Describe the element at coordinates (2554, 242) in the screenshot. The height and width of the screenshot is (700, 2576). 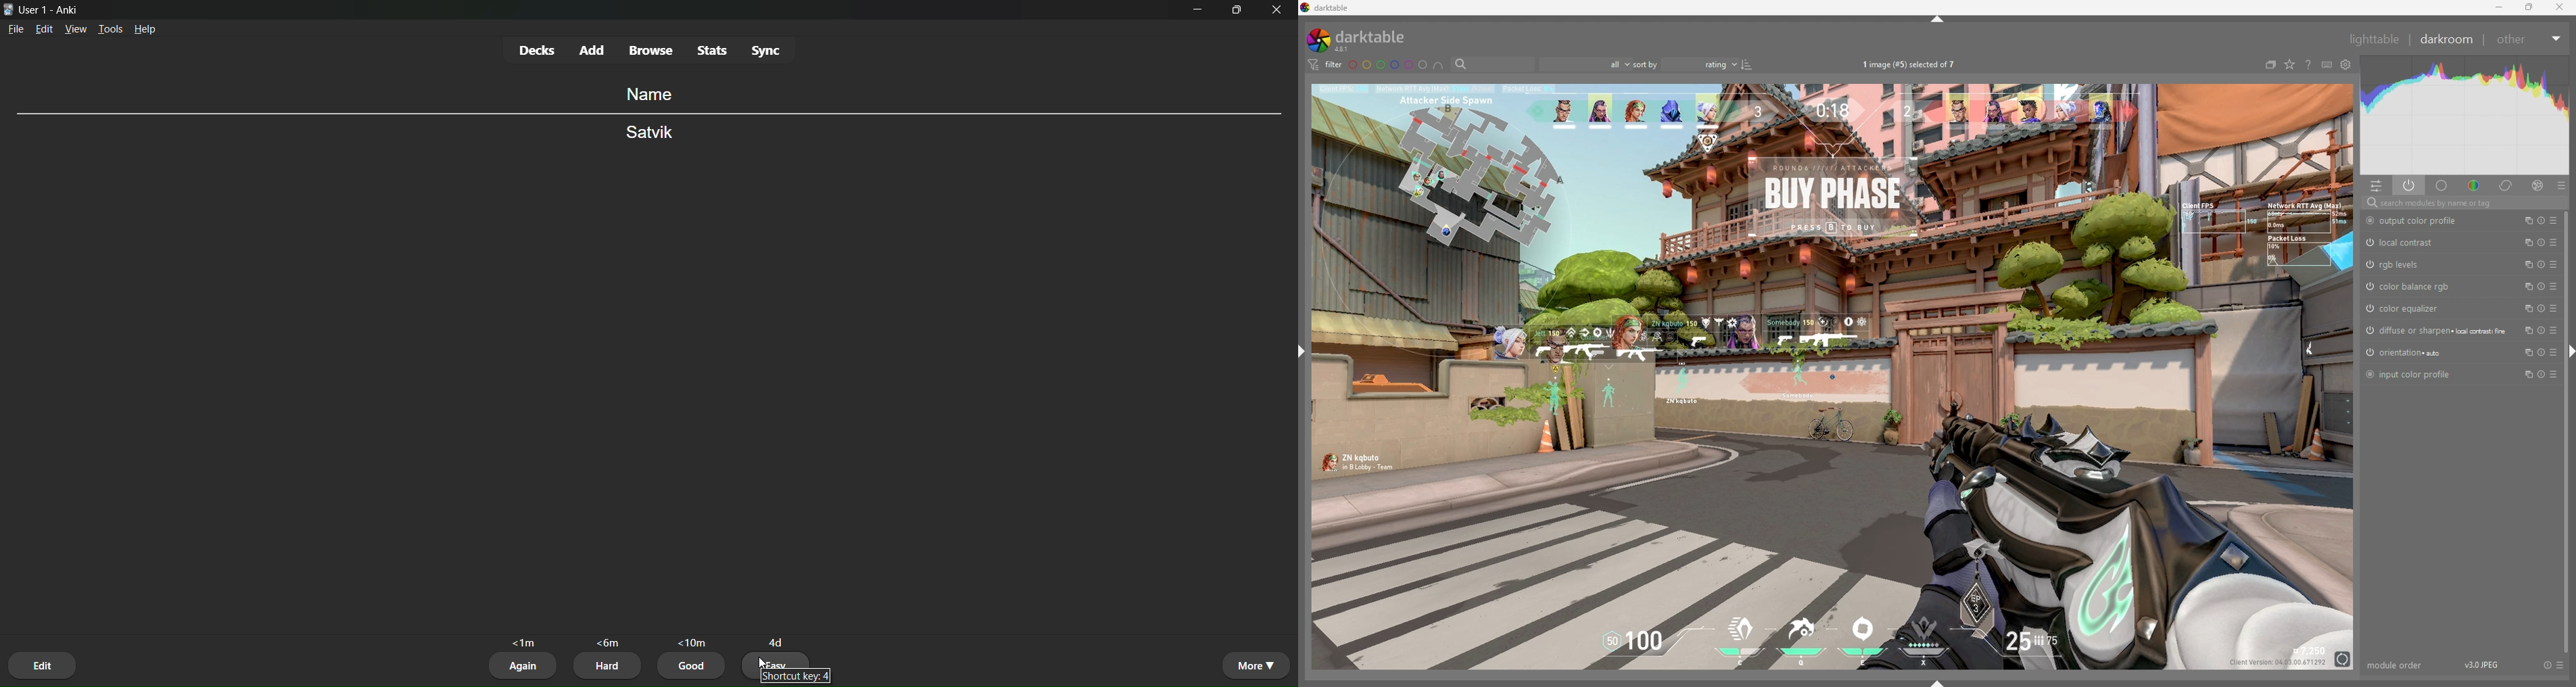
I see `presets` at that location.